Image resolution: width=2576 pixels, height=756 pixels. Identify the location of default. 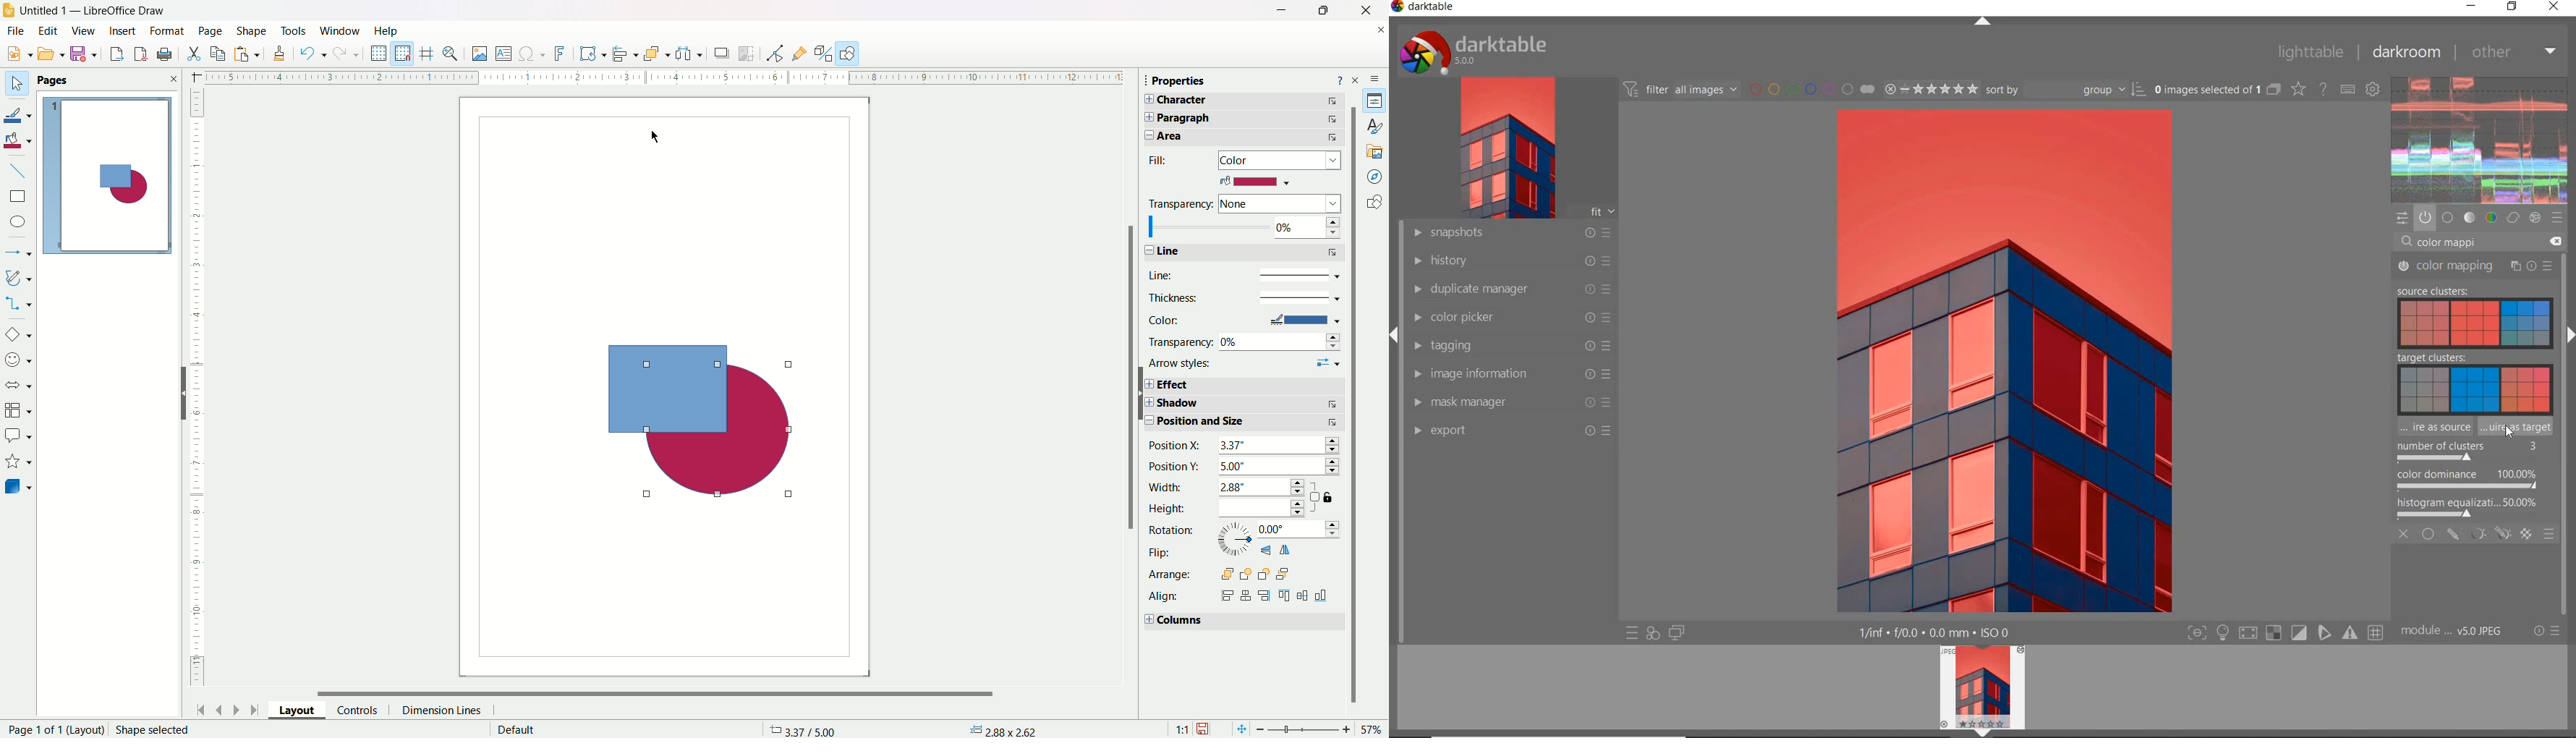
(511, 729).